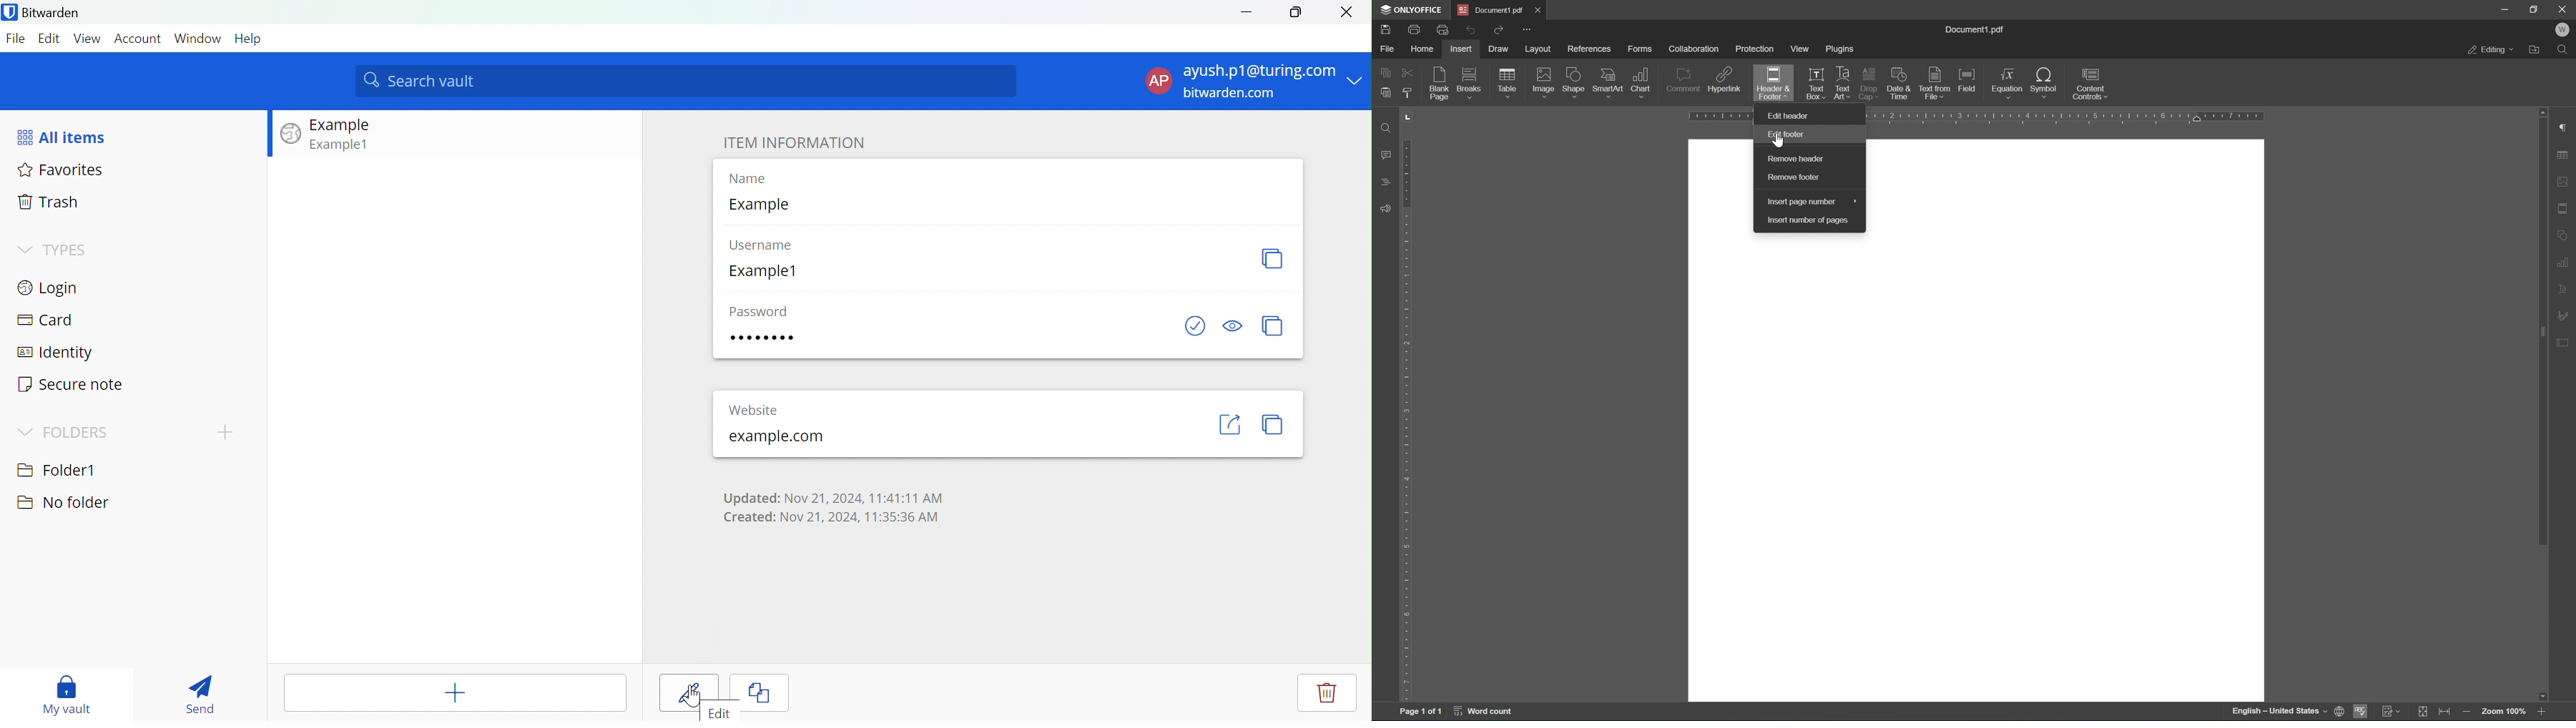  Describe the element at coordinates (200, 695) in the screenshot. I see `Send` at that location.